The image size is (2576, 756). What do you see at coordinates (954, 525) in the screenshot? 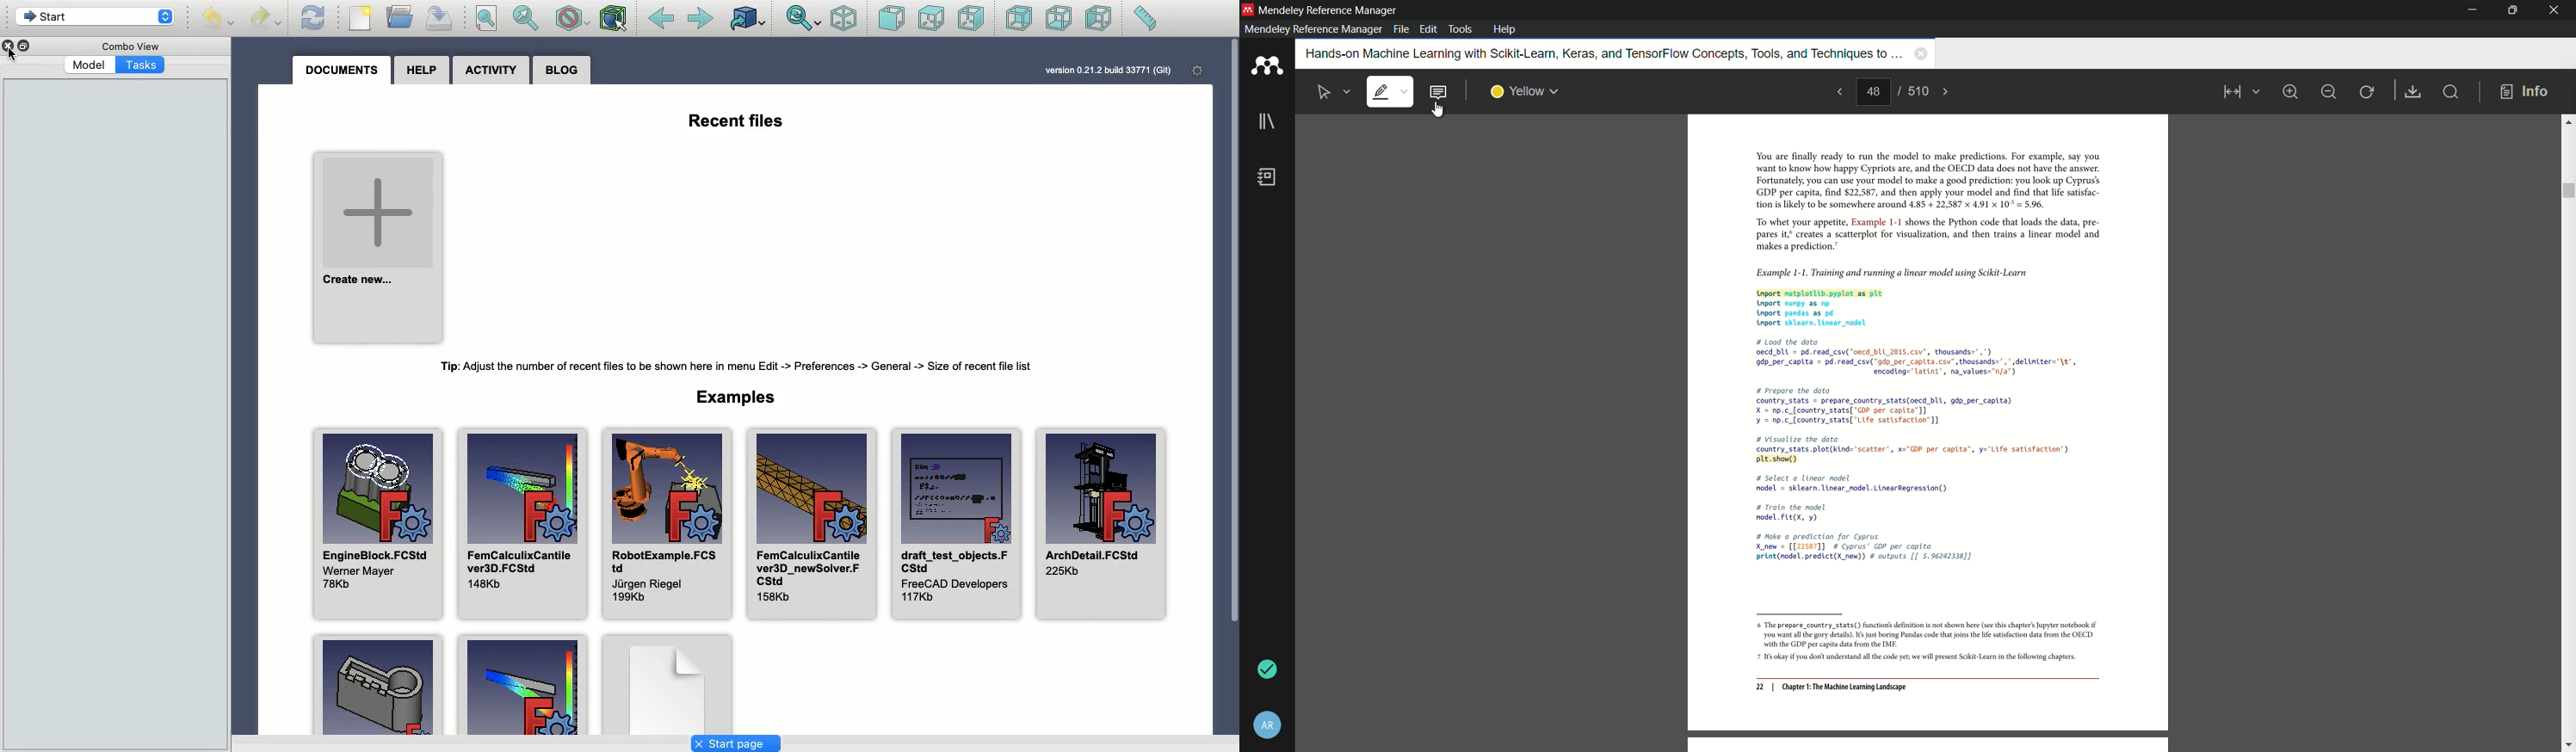
I see `draft_test_objects.FCStd` at bounding box center [954, 525].